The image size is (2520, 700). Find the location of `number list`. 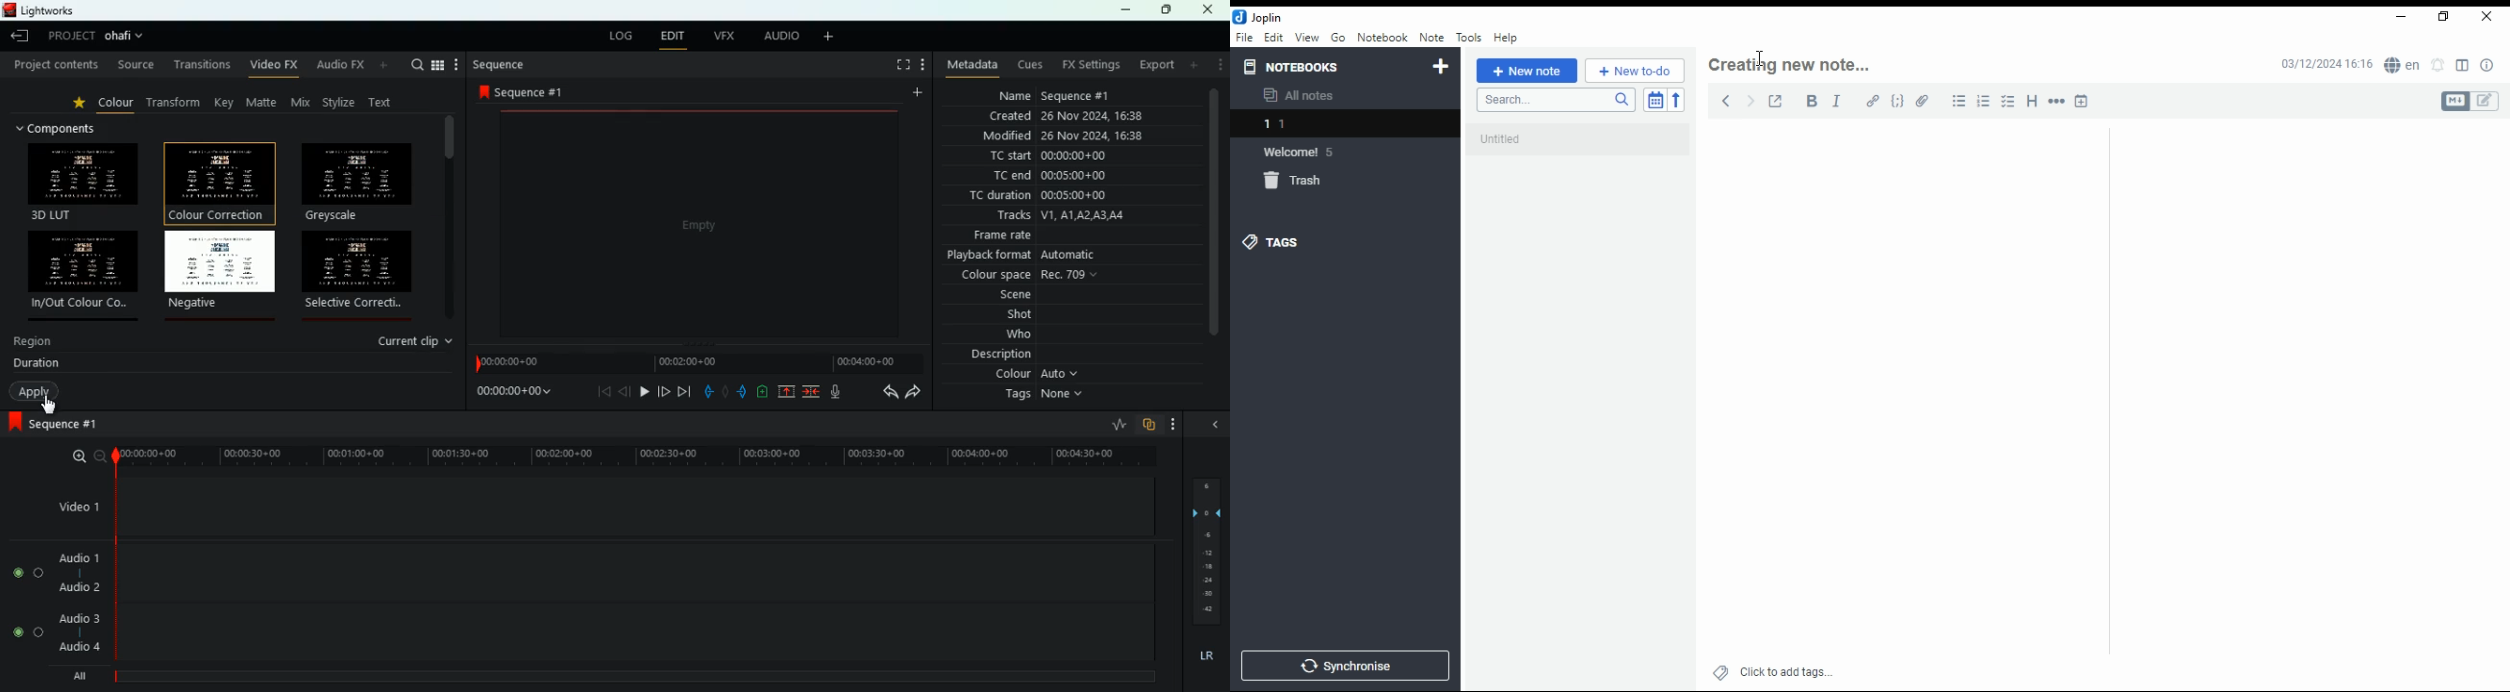

number list is located at coordinates (1984, 100).